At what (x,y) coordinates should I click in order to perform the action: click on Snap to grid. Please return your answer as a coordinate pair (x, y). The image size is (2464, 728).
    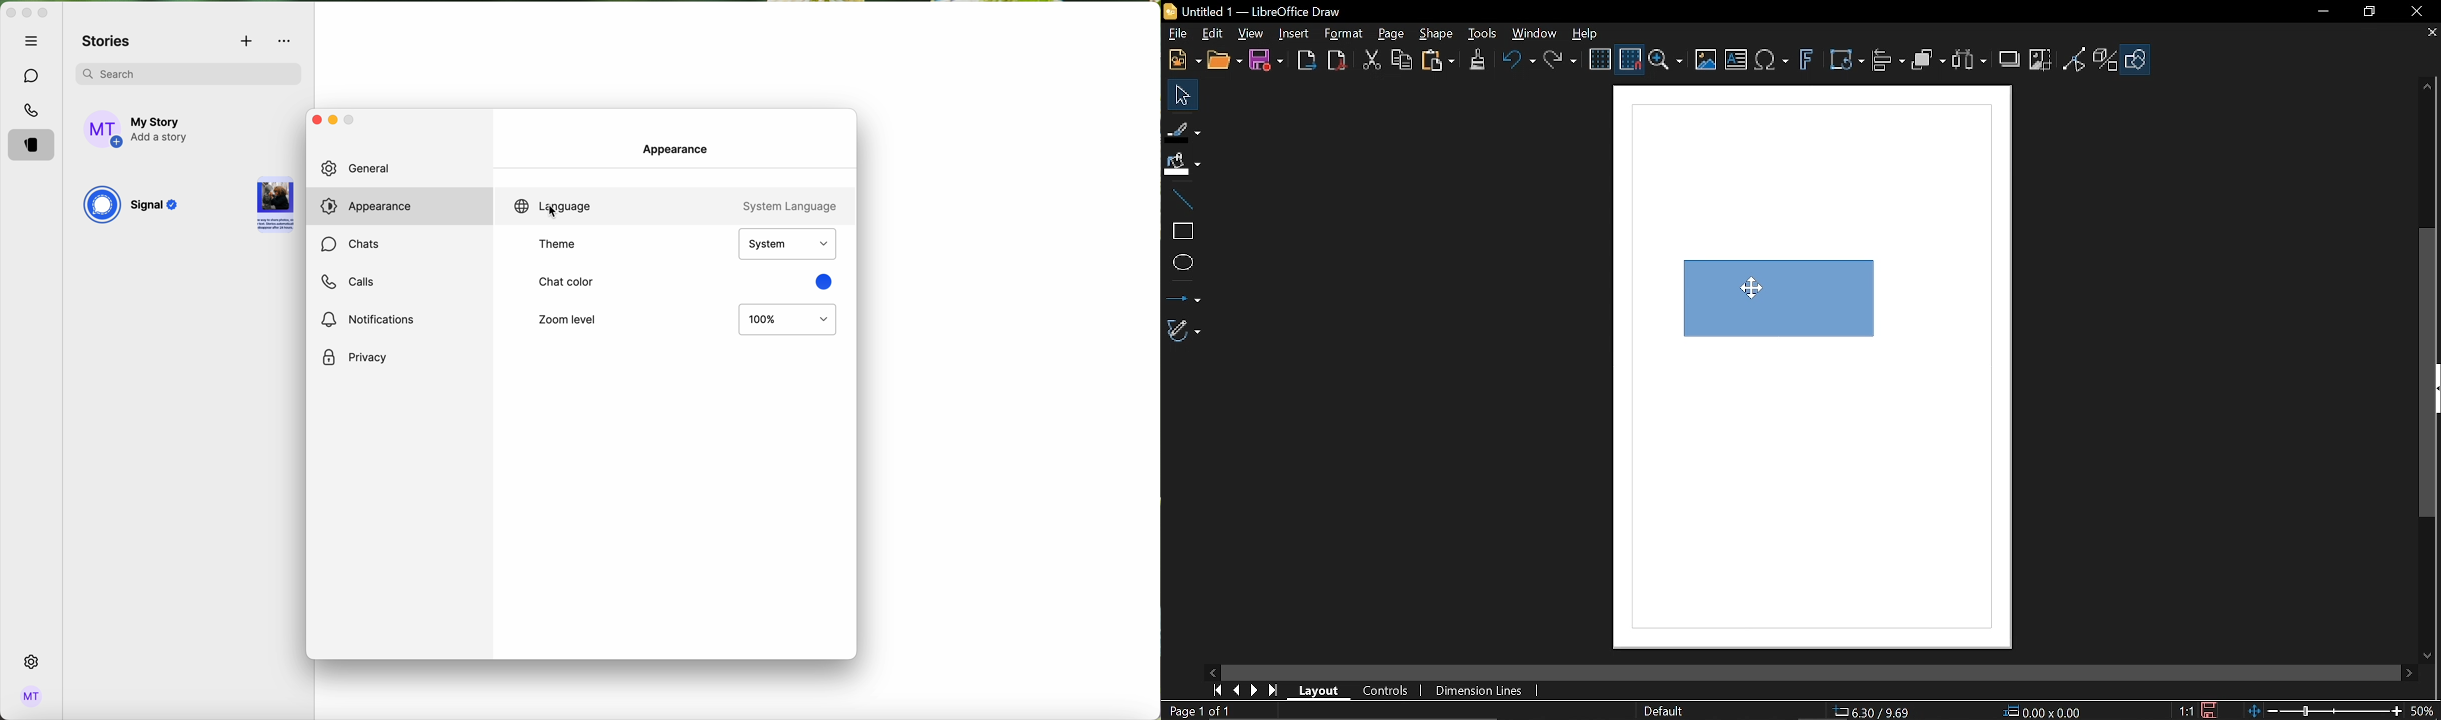
    Looking at the image, I should click on (1629, 60).